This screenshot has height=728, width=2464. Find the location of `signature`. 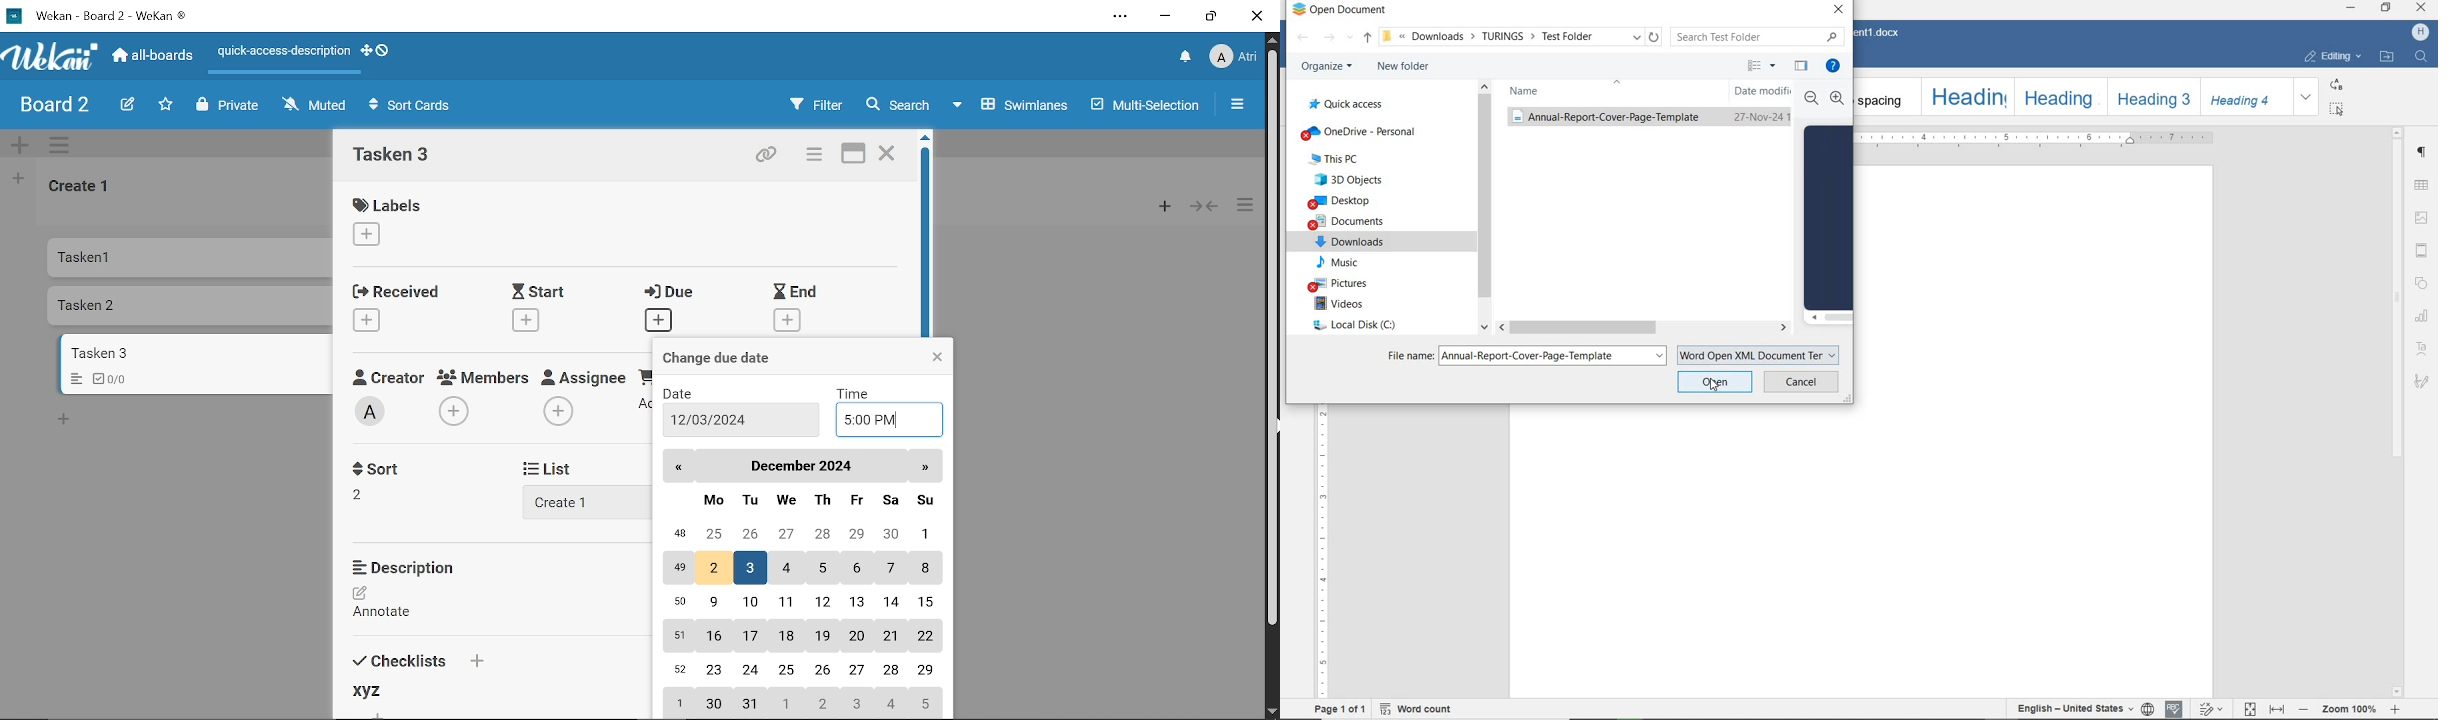

signature is located at coordinates (2420, 381).